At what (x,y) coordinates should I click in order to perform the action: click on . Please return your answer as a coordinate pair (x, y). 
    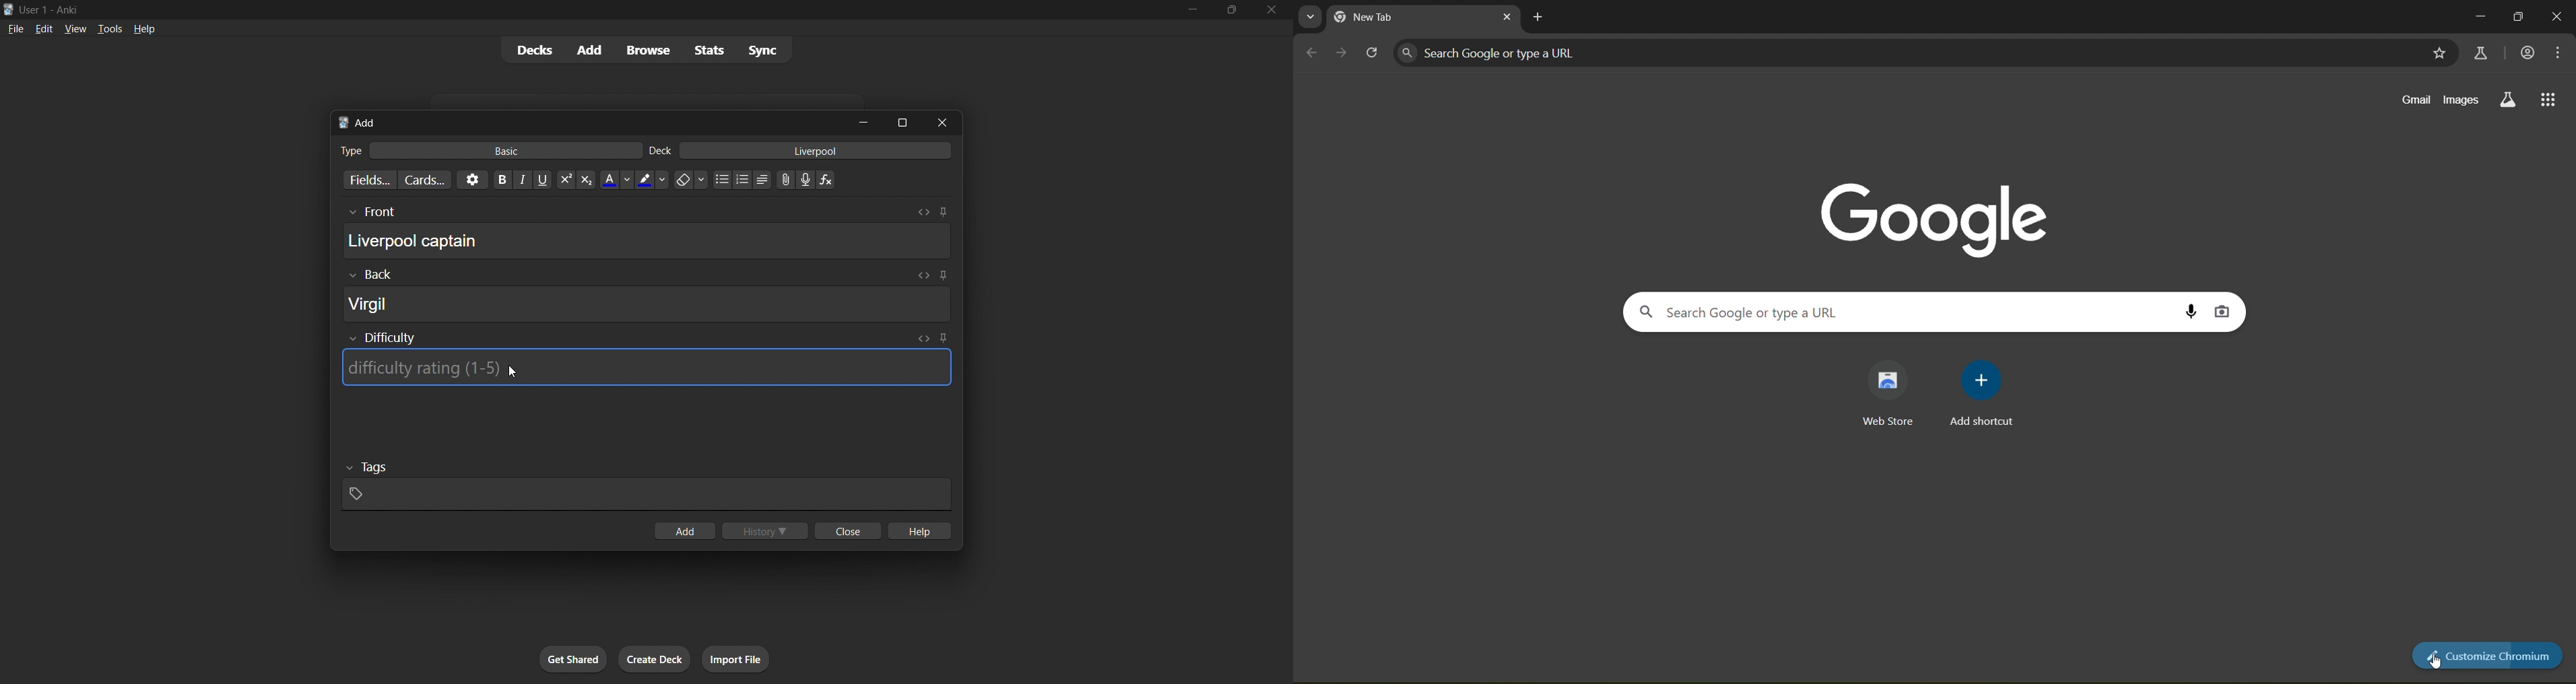
    Looking at the image, I should click on (368, 468).